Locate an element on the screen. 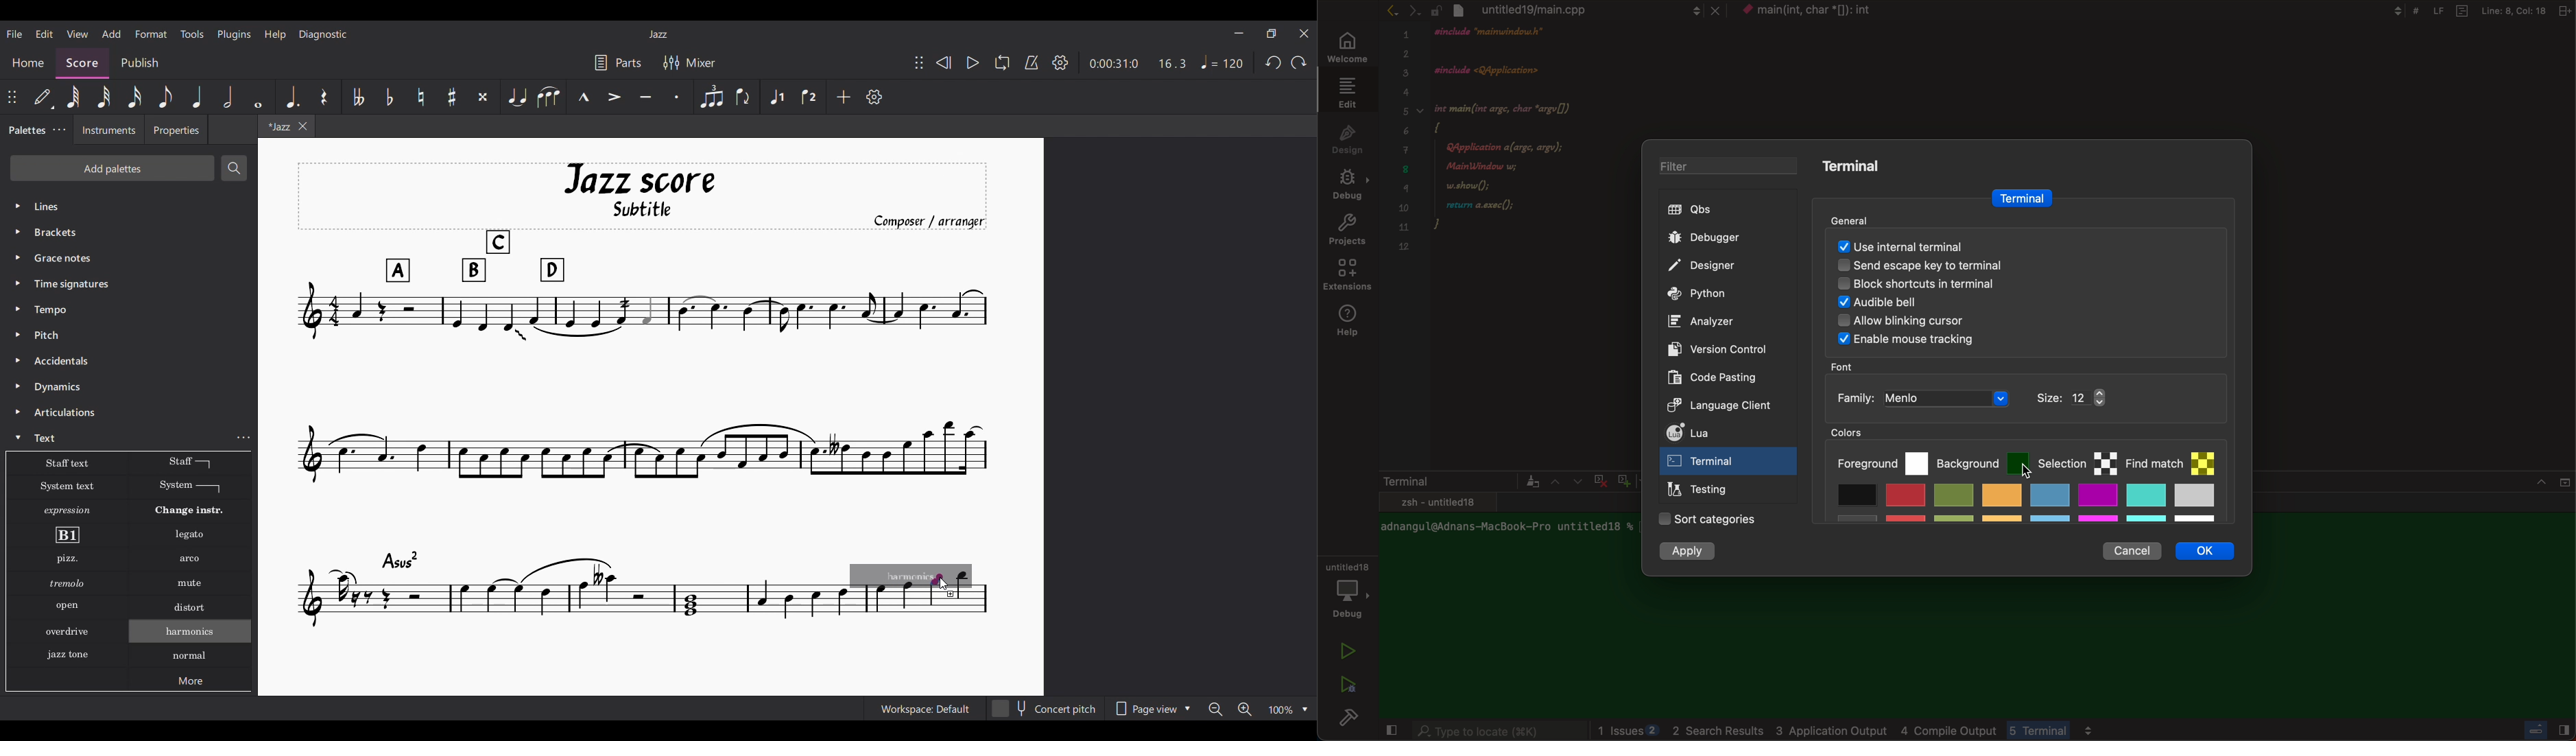  Tuplet is located at coordinates (711, 97).